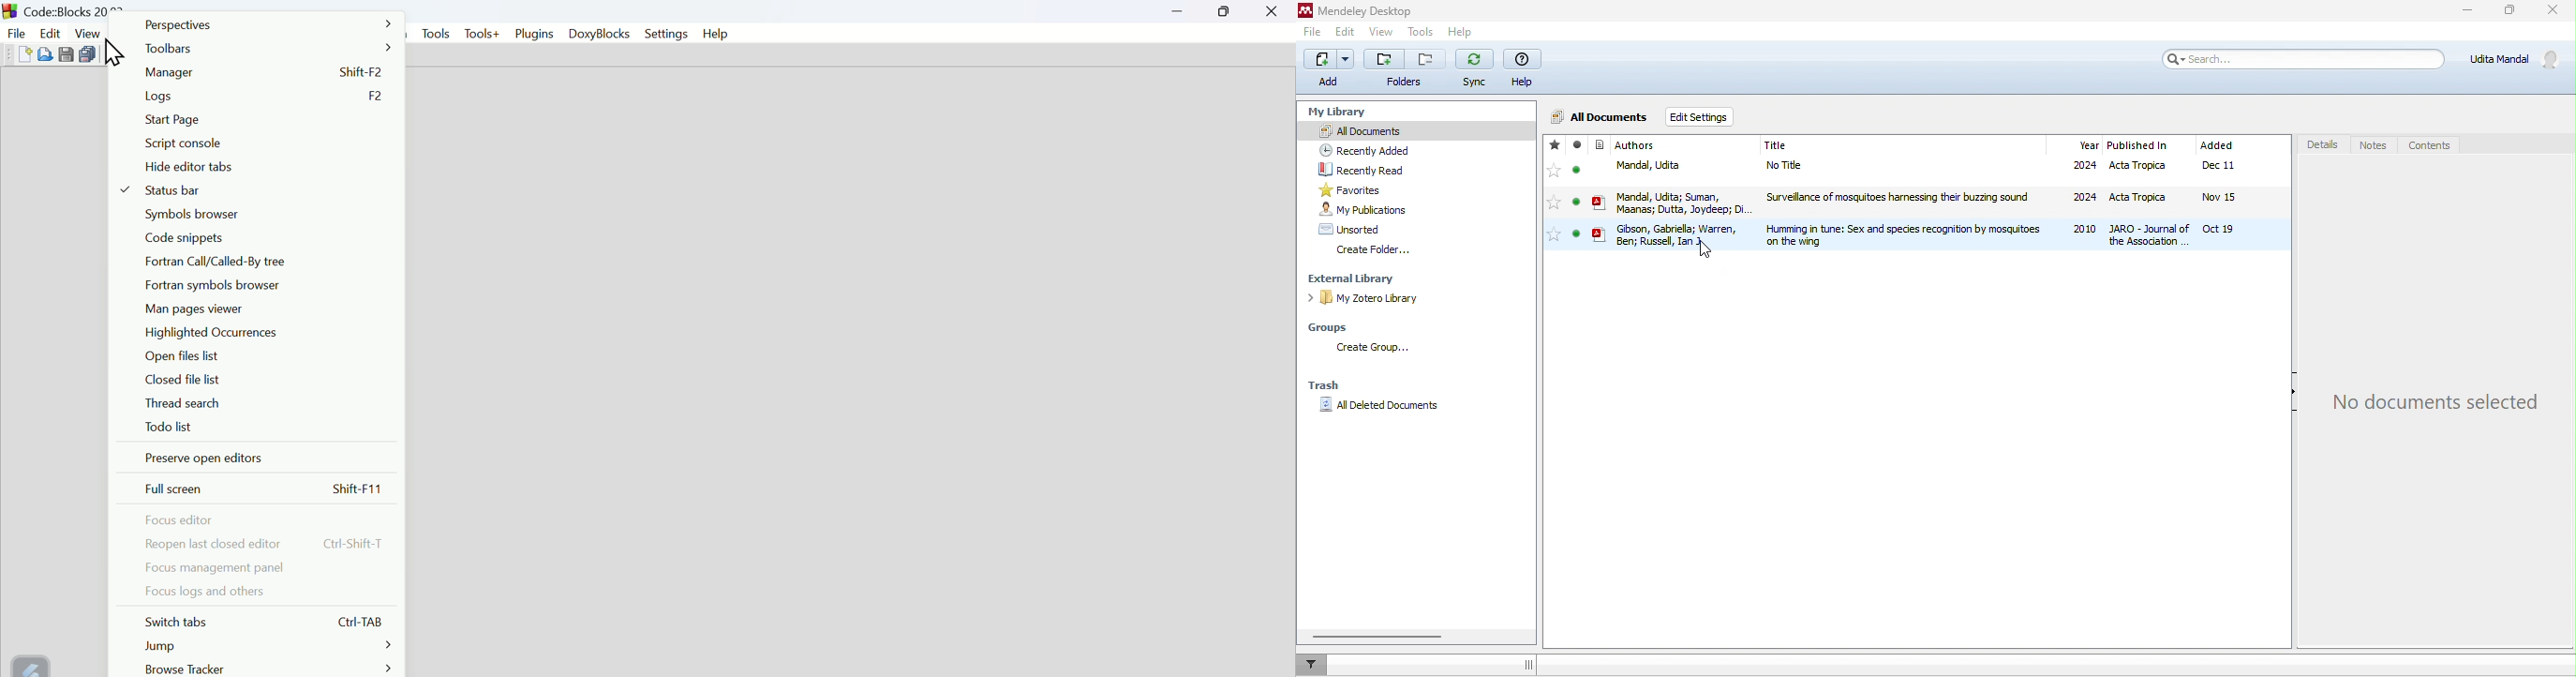 The height and width of the screenshot is (700, 2576). What do you see at coordinates (25, 54) in the screenshot?
I see `Create new file` at bounding box center [25, 54].